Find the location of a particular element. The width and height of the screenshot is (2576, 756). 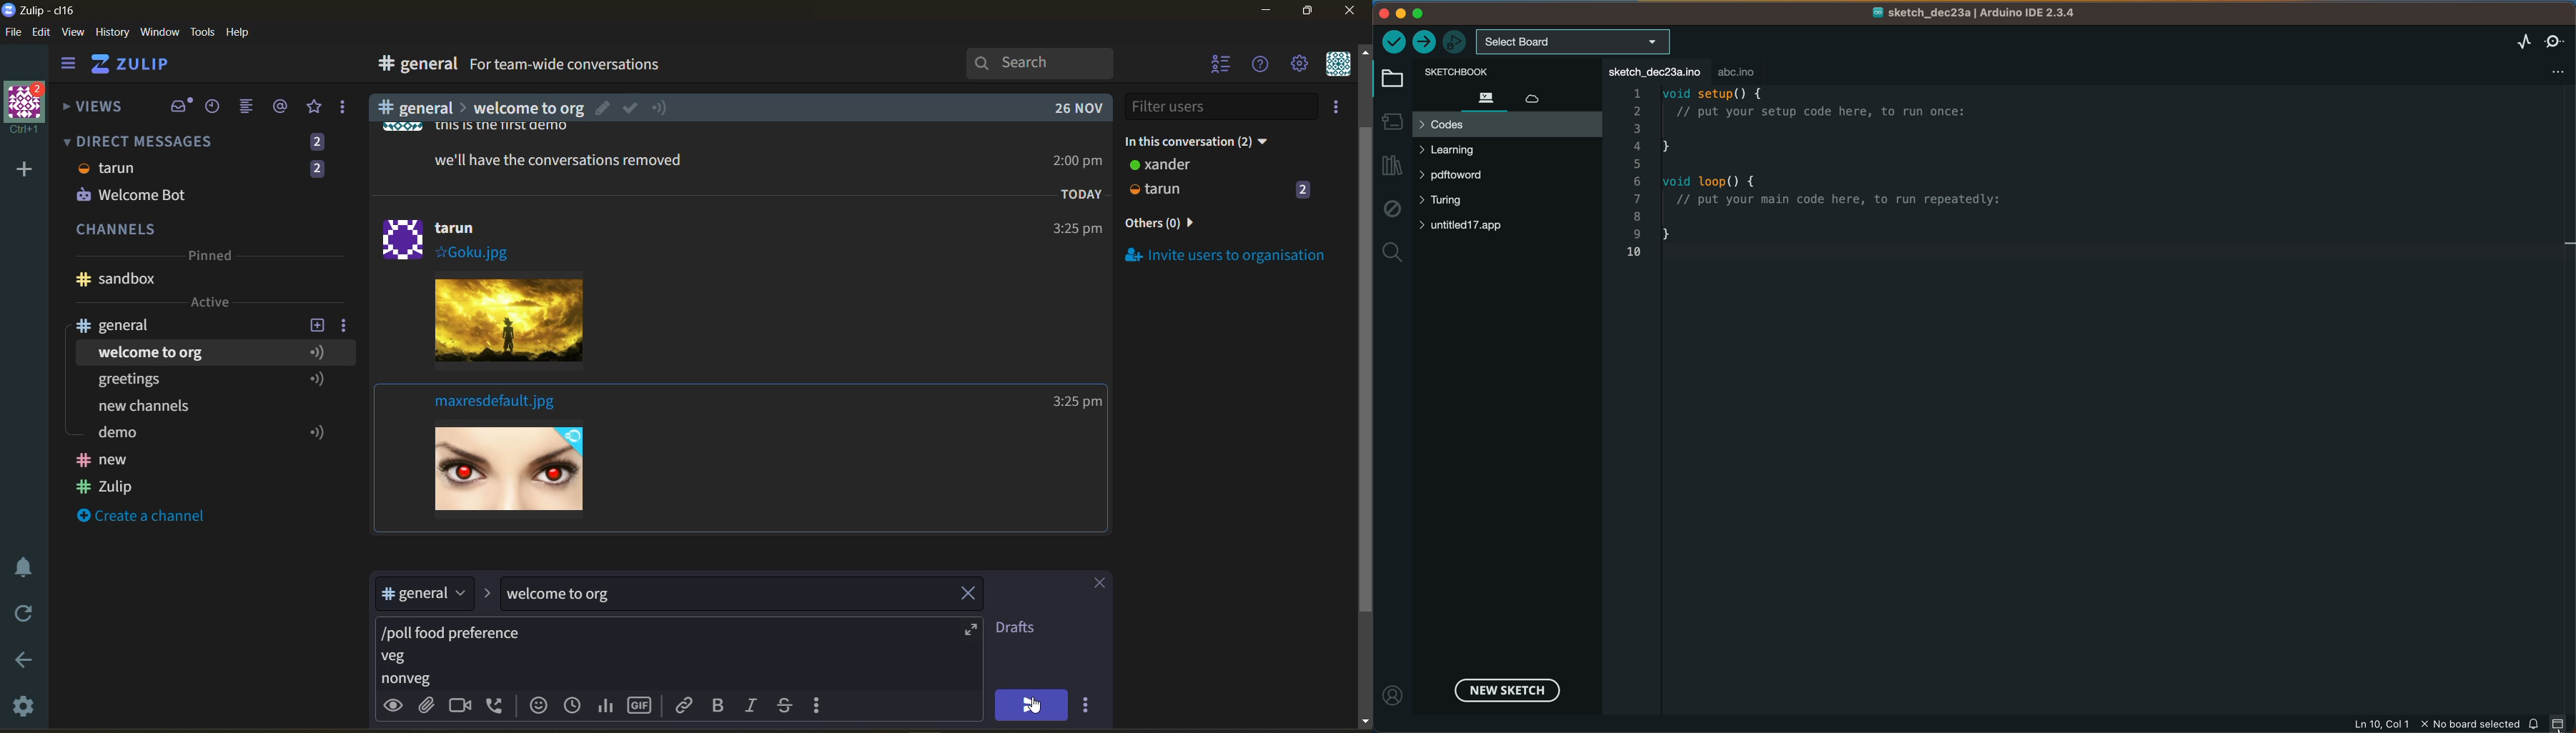

 is located at coordinates (527, 108).